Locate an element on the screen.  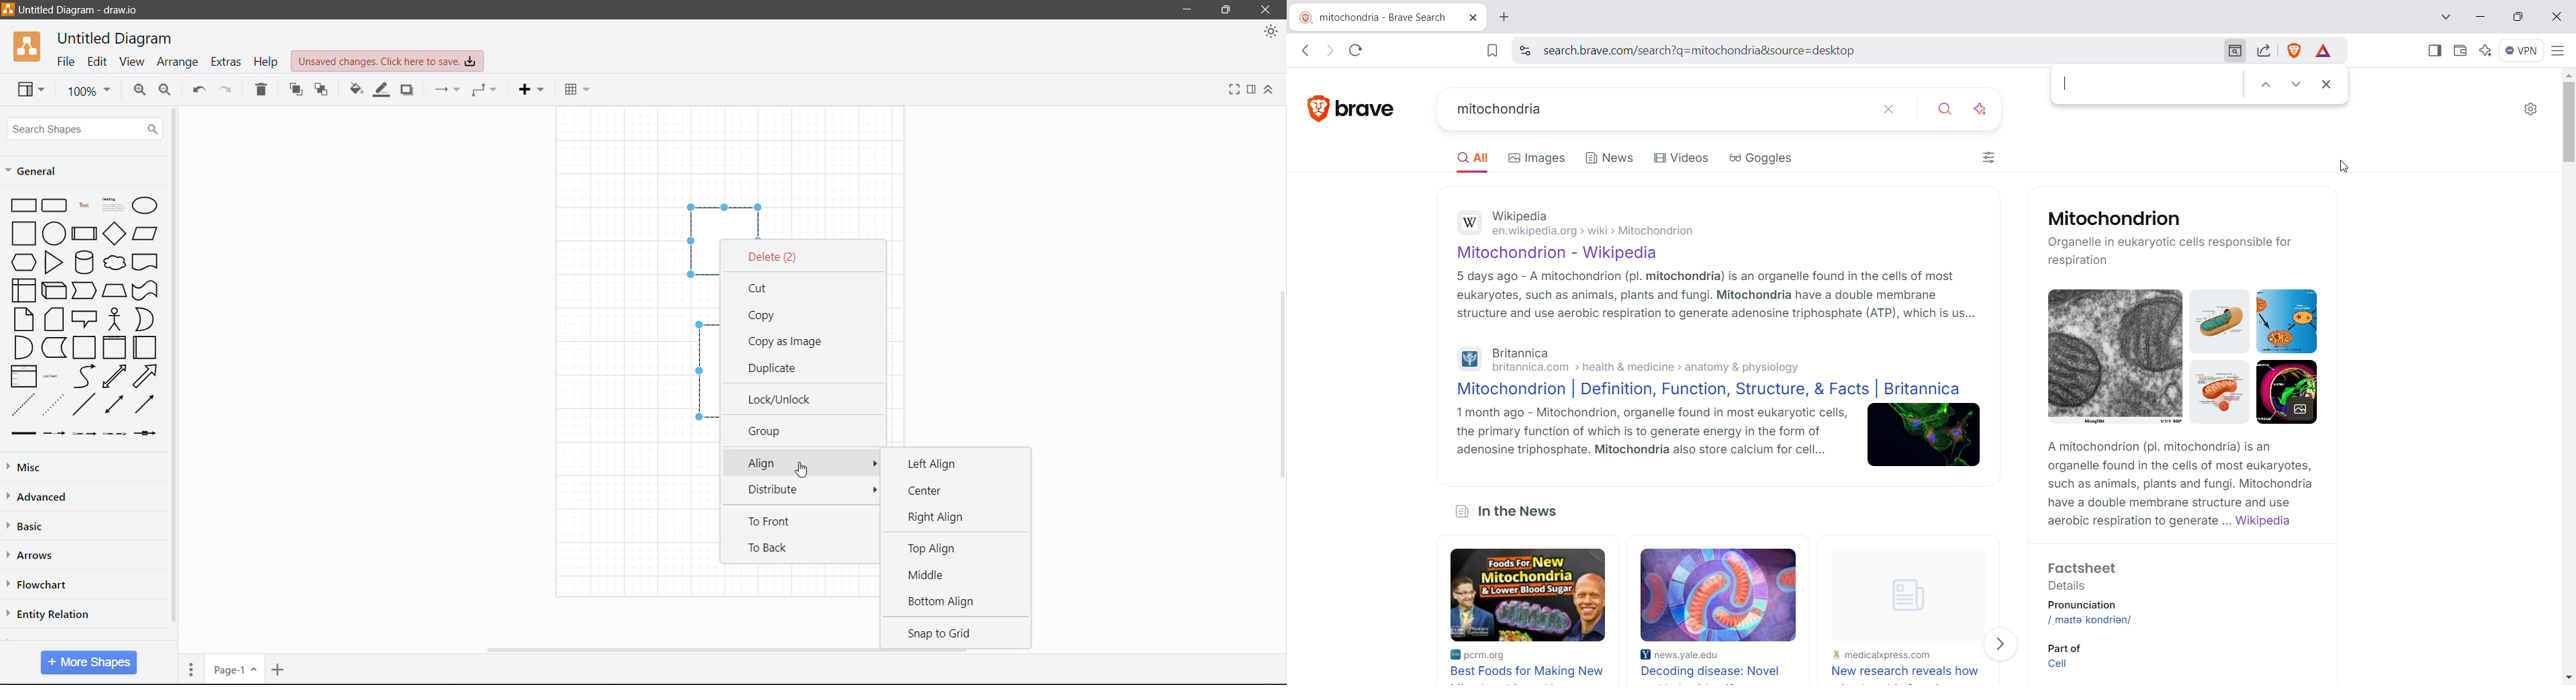
Format is located at coordinates (1252, 90).